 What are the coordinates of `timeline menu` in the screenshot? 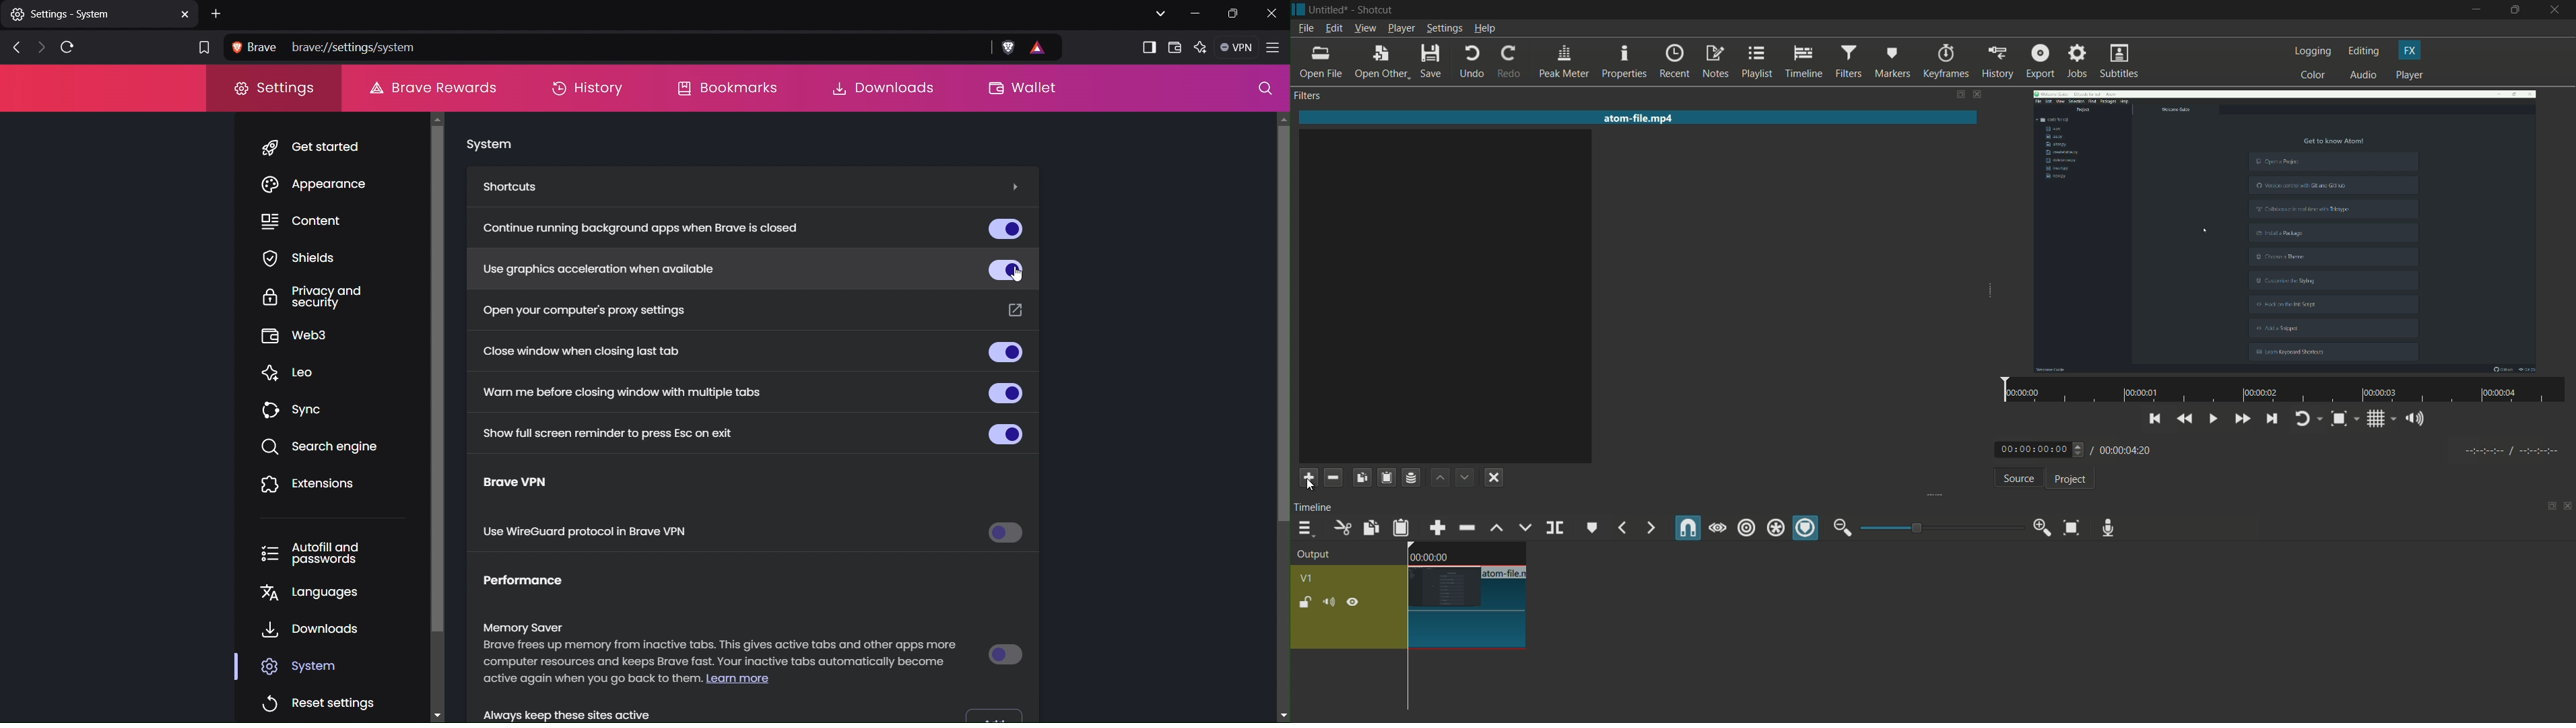 It's located at (1305, 530).